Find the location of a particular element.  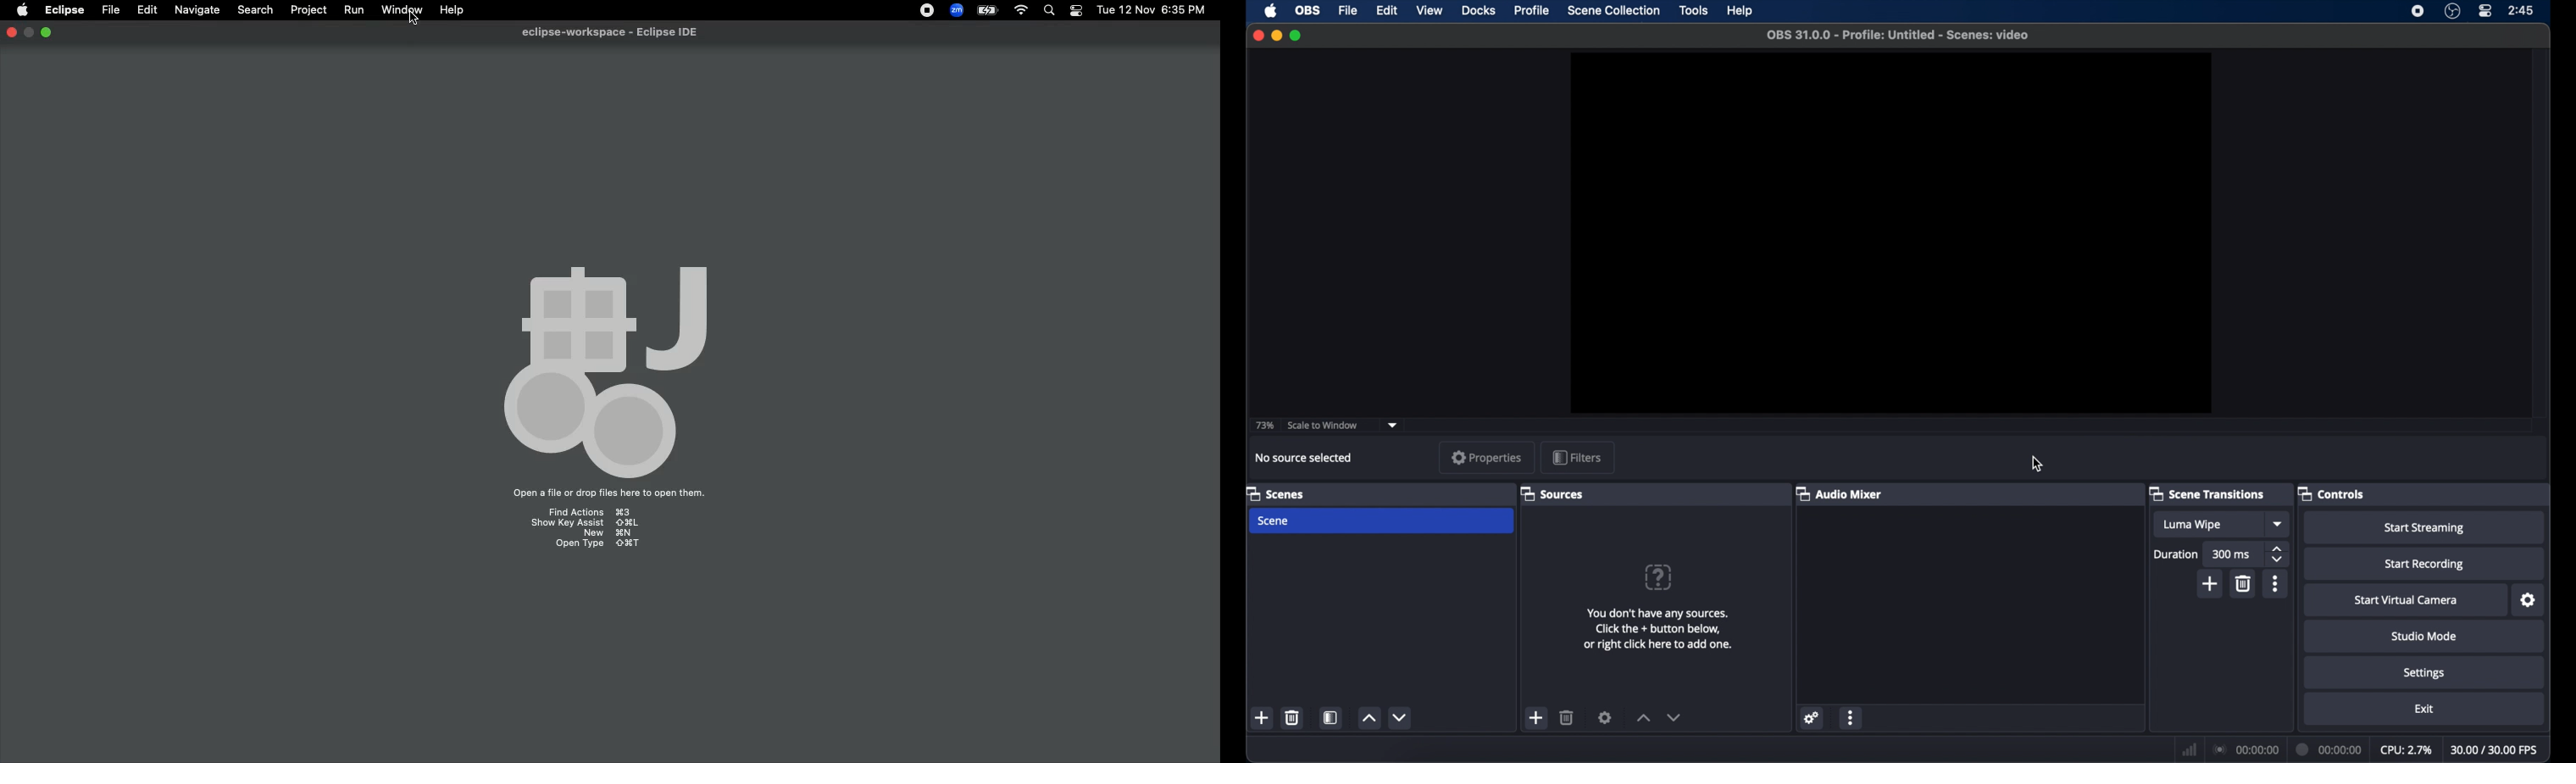

scene is located at coordinates (1381, 521).